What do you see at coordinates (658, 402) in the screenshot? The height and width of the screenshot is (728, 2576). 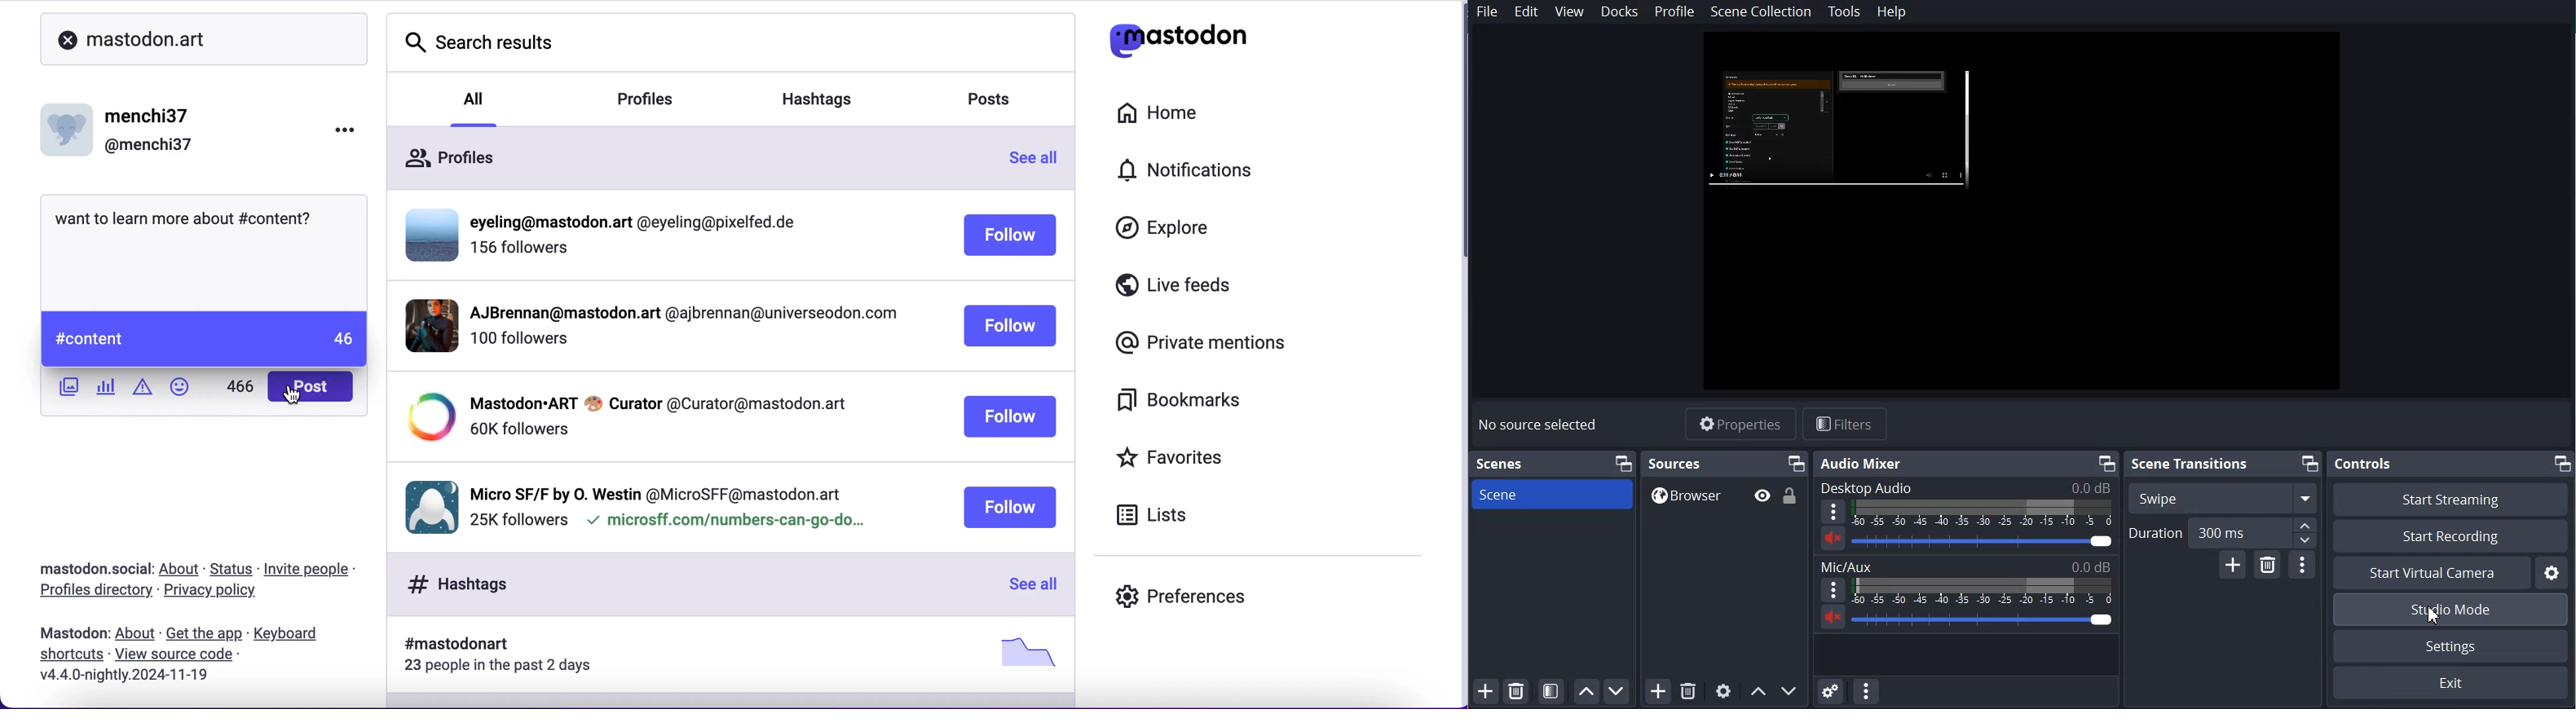 I see `profile` at bounding box center [658, 402].